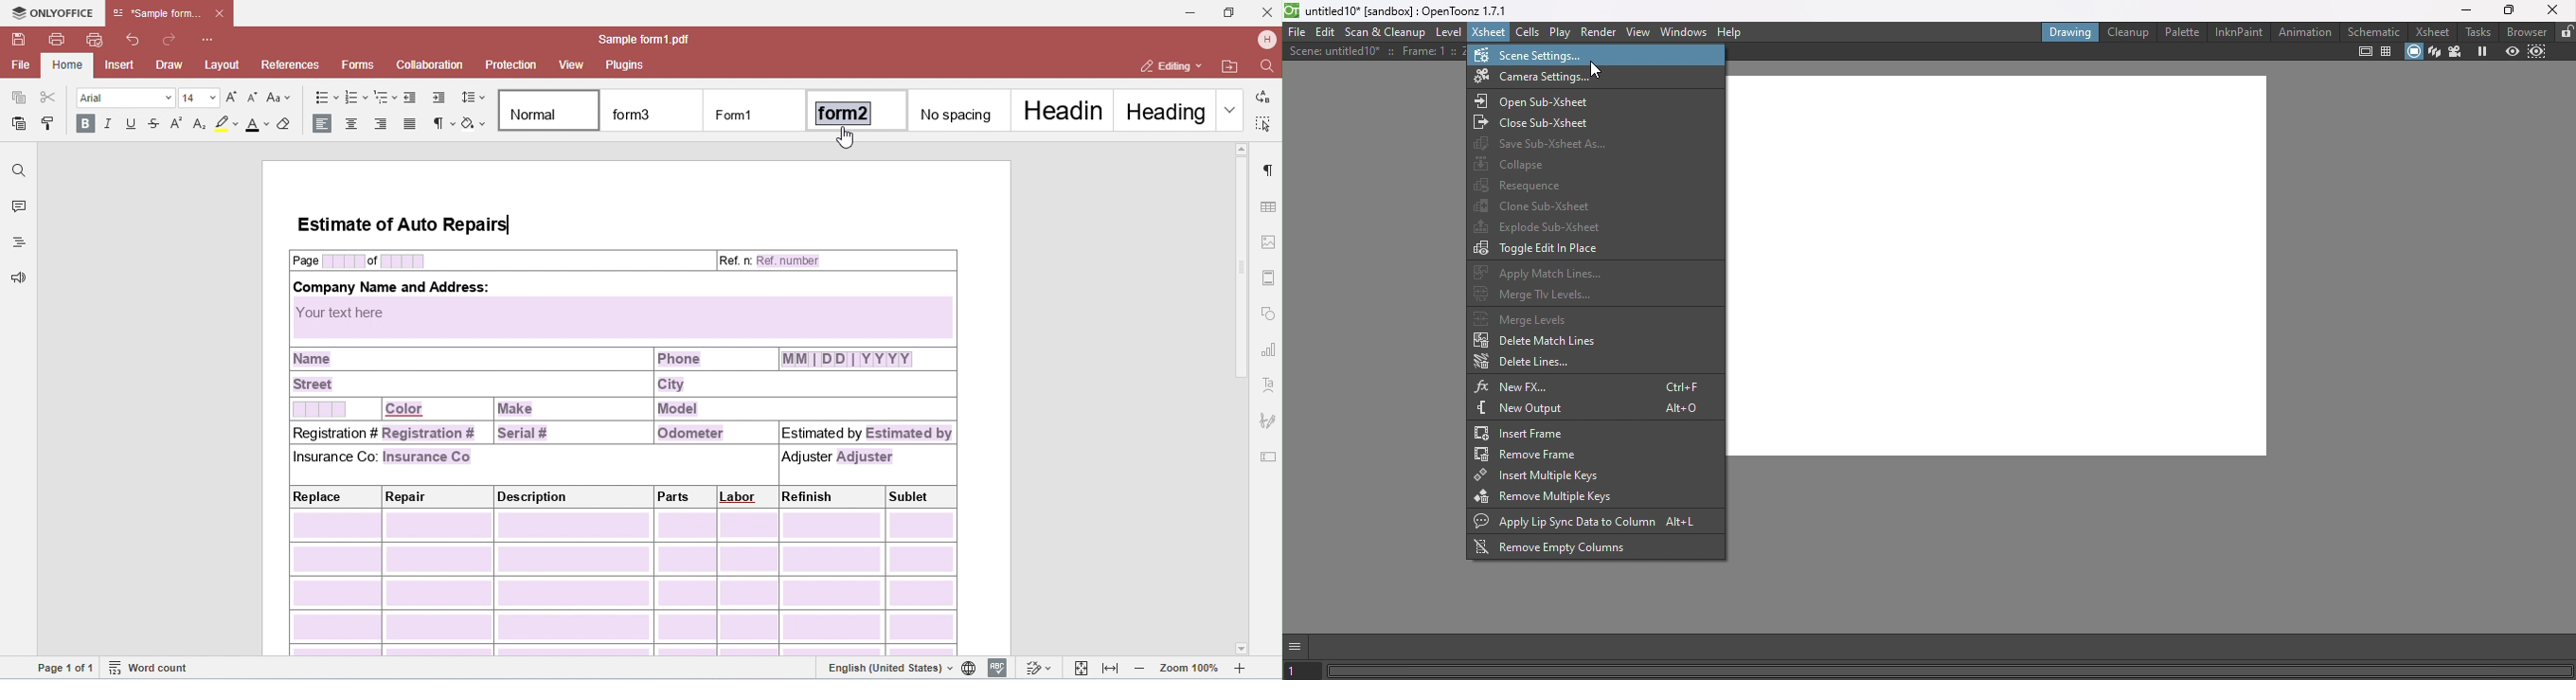 This screenshot has height=700, width=2576. I want to click on Remove multiple keys, so click(1547, 496).